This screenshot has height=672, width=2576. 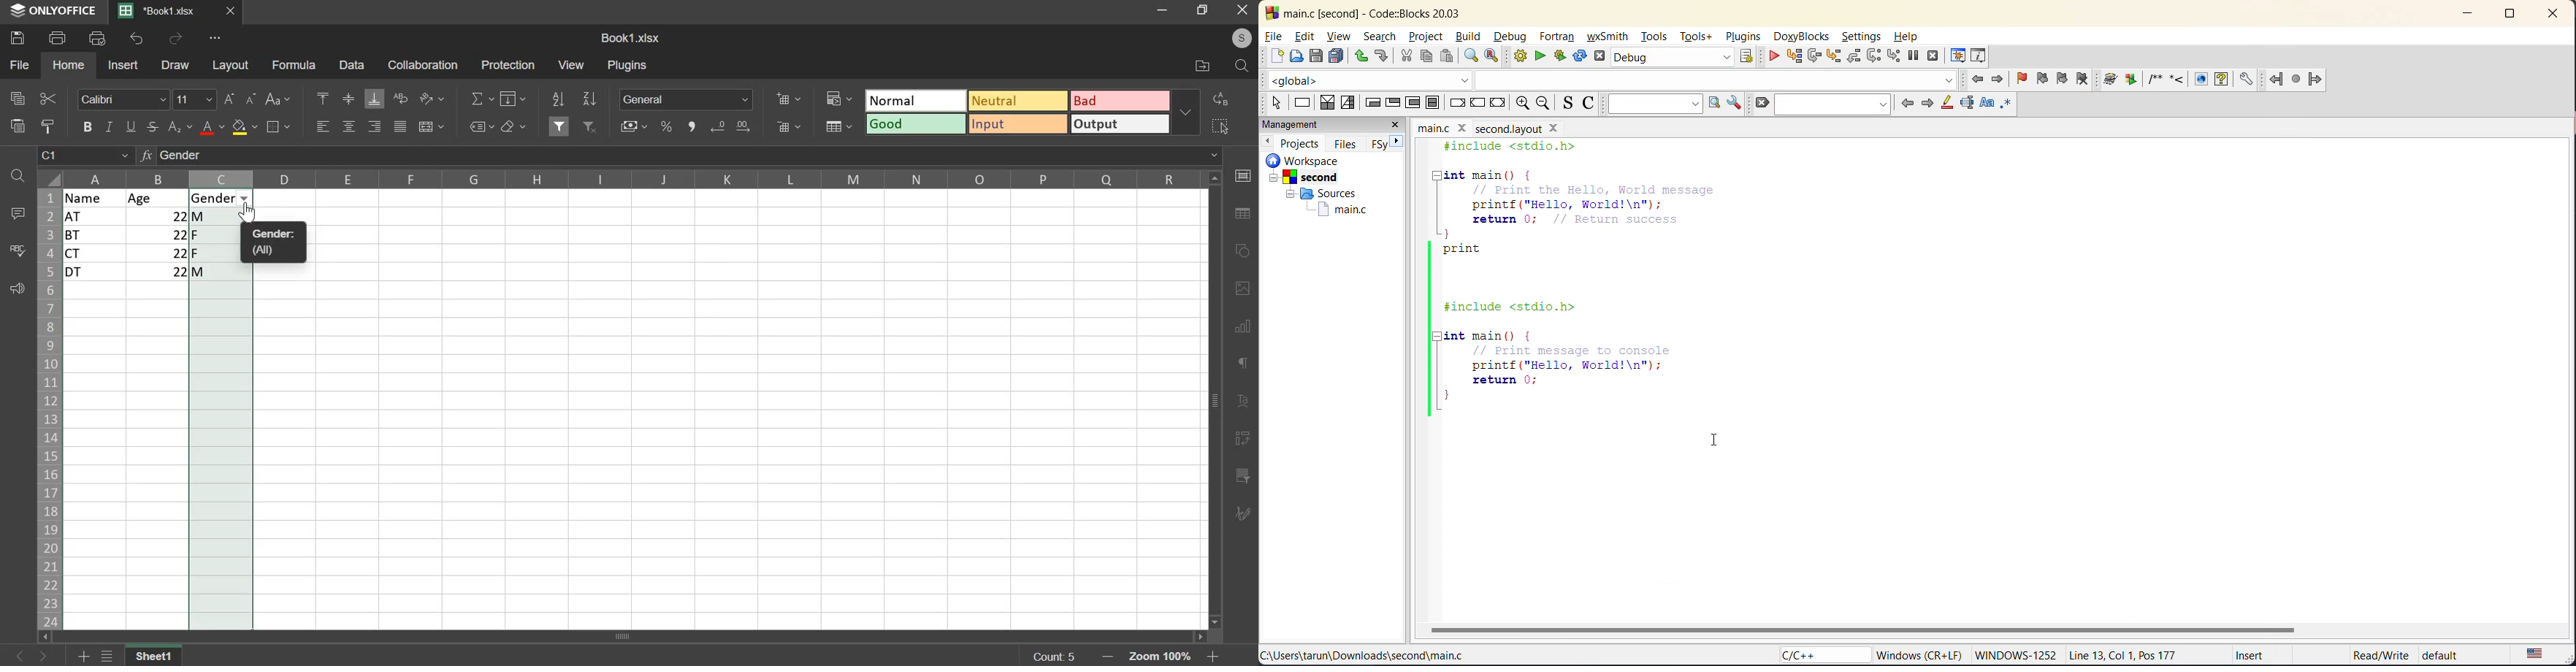 What do you see at coordinates (350, 64) in the screenshot?
I see `data` at bounding box center [350, 64].